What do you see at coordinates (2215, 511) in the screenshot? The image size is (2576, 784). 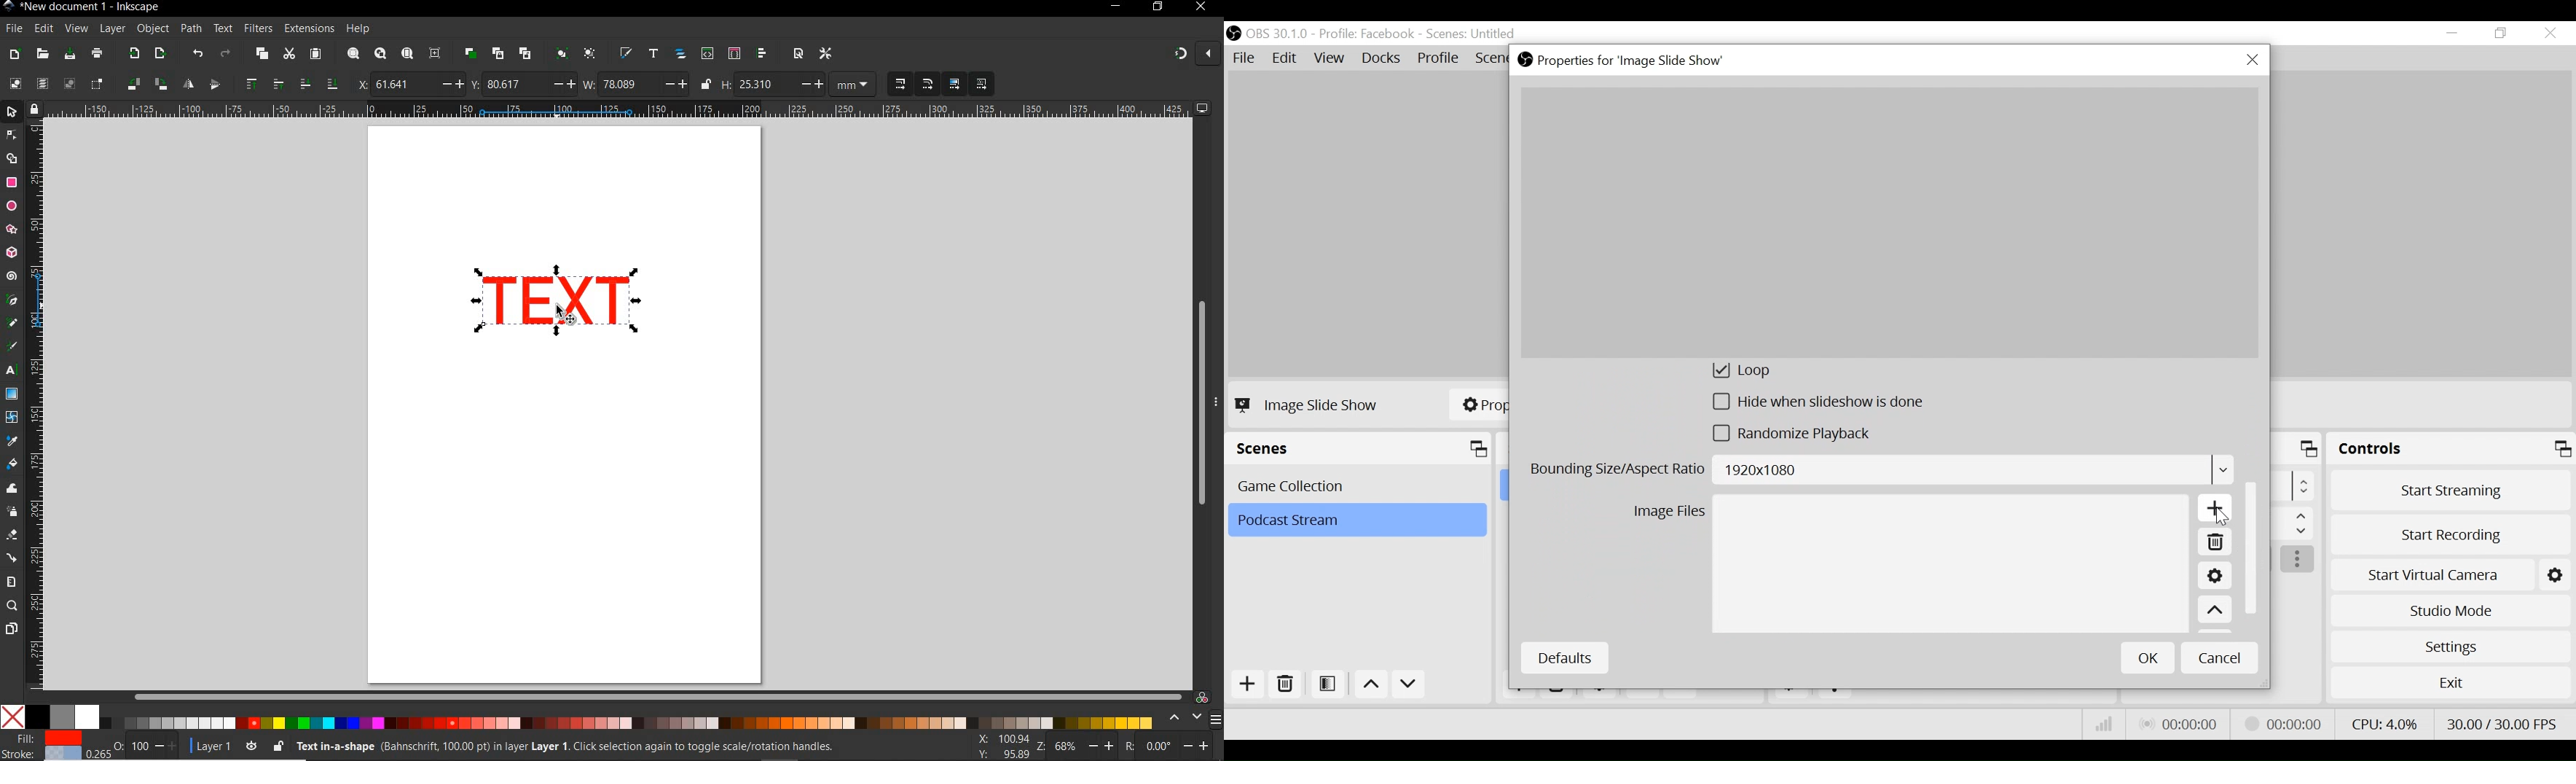 I see `Add` at bounding box center [2215, 511].